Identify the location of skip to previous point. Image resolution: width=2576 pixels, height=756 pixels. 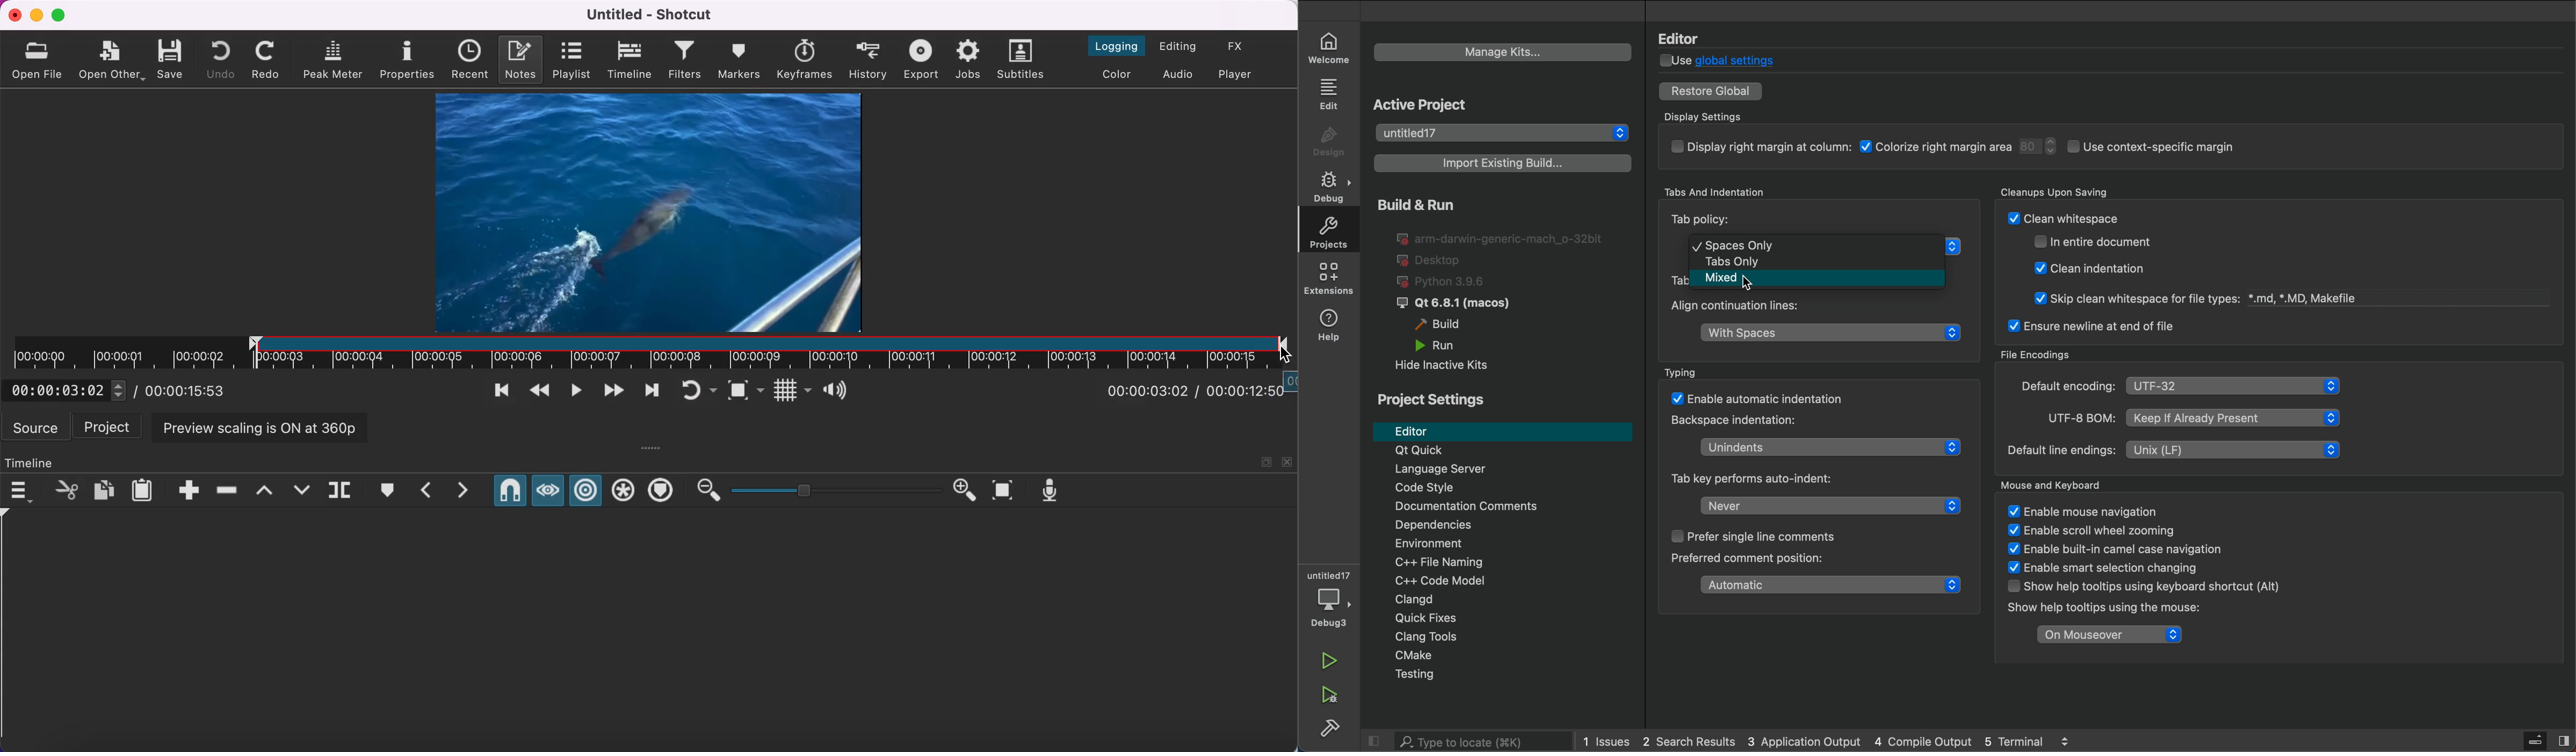
(501, 388).